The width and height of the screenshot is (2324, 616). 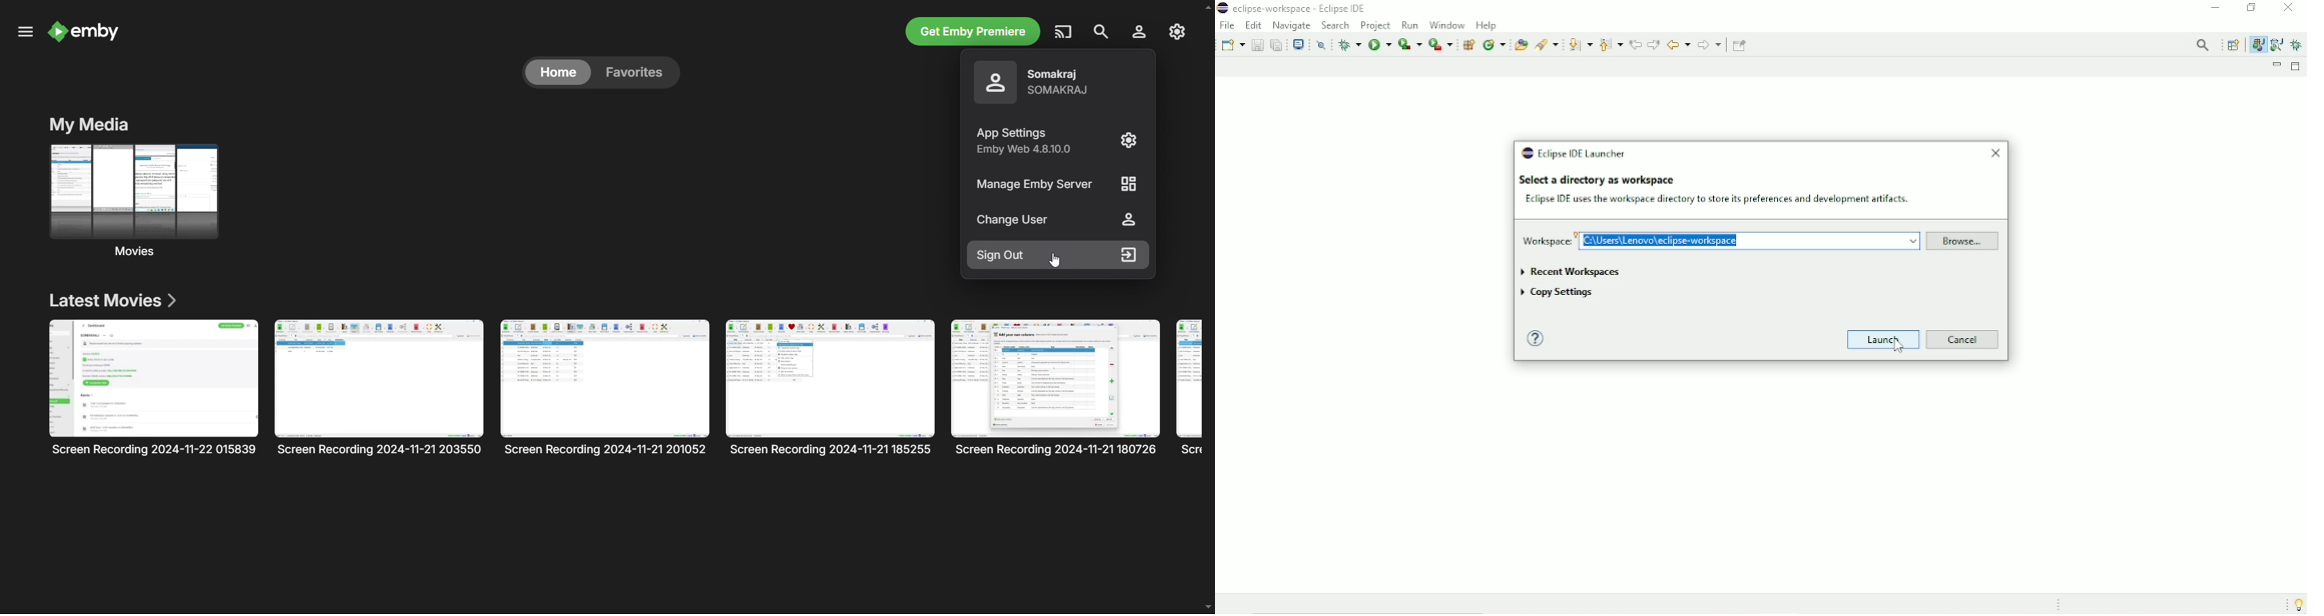 What do you see at coordinates (2249, 8) in the screenshot?
I see `Restore down` at bounding box center [2249, 8].